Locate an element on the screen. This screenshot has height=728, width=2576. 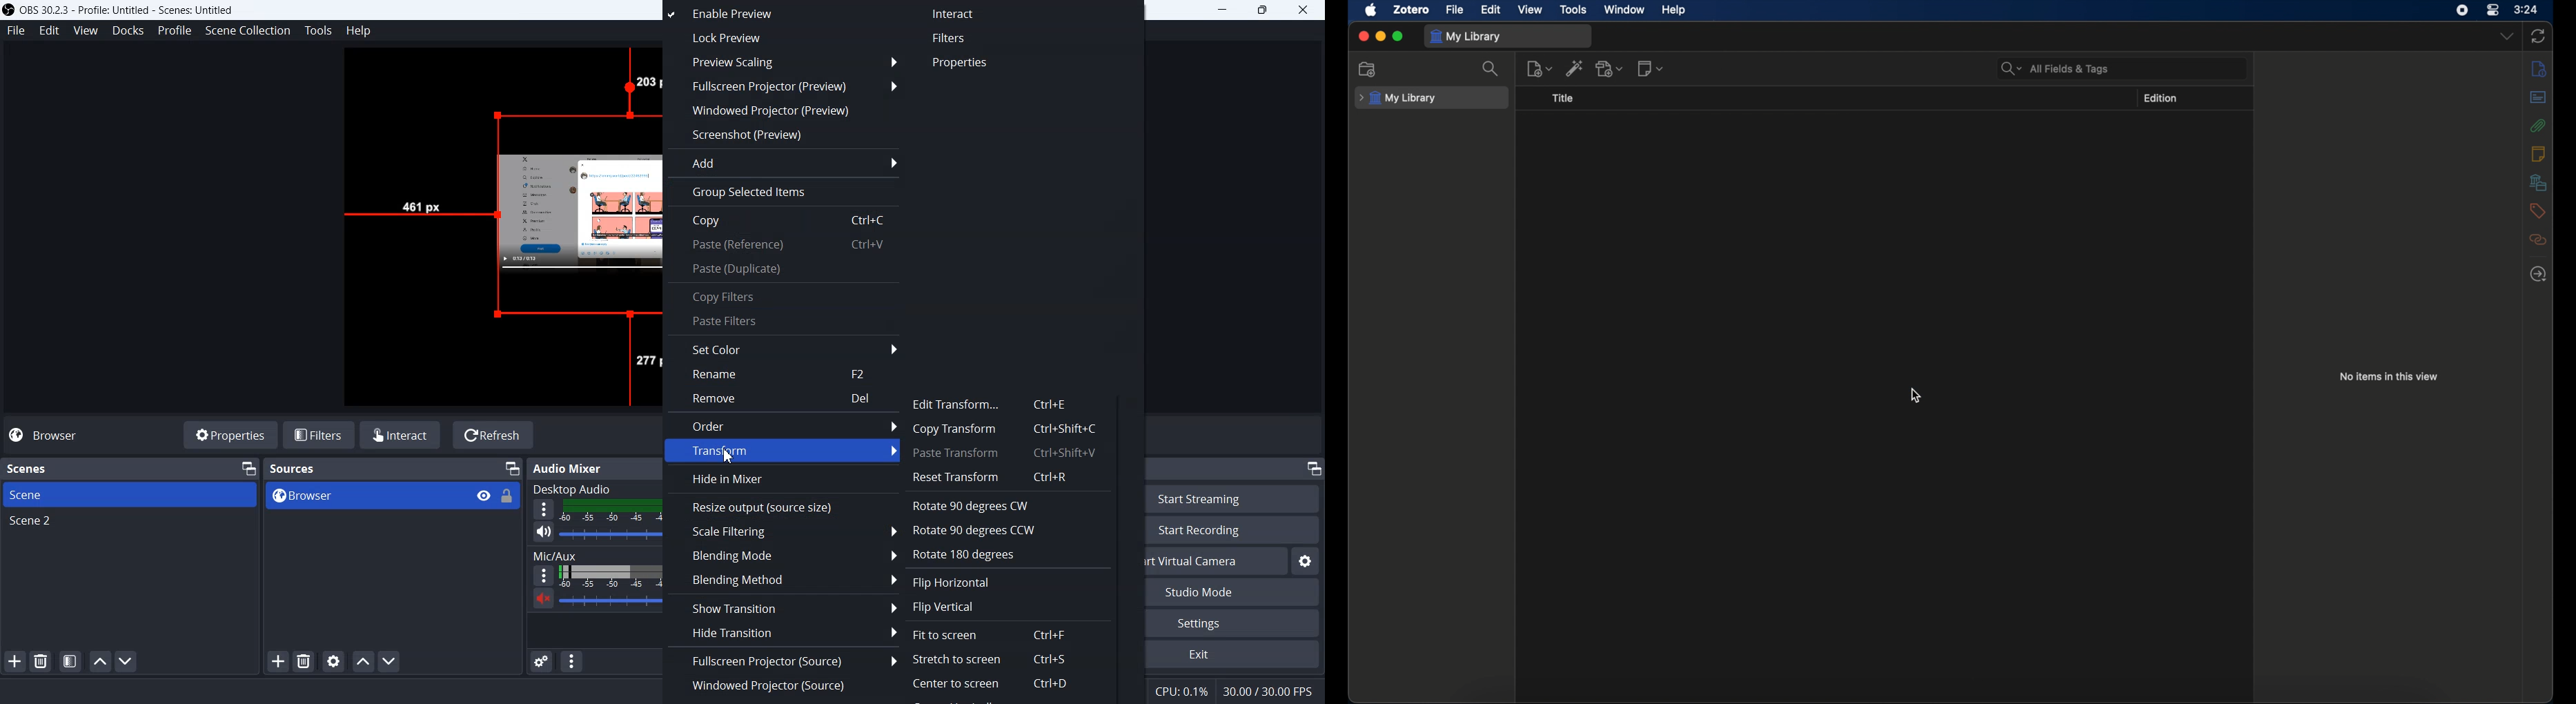
add item by identifier is located at coordinates (1575, 68).